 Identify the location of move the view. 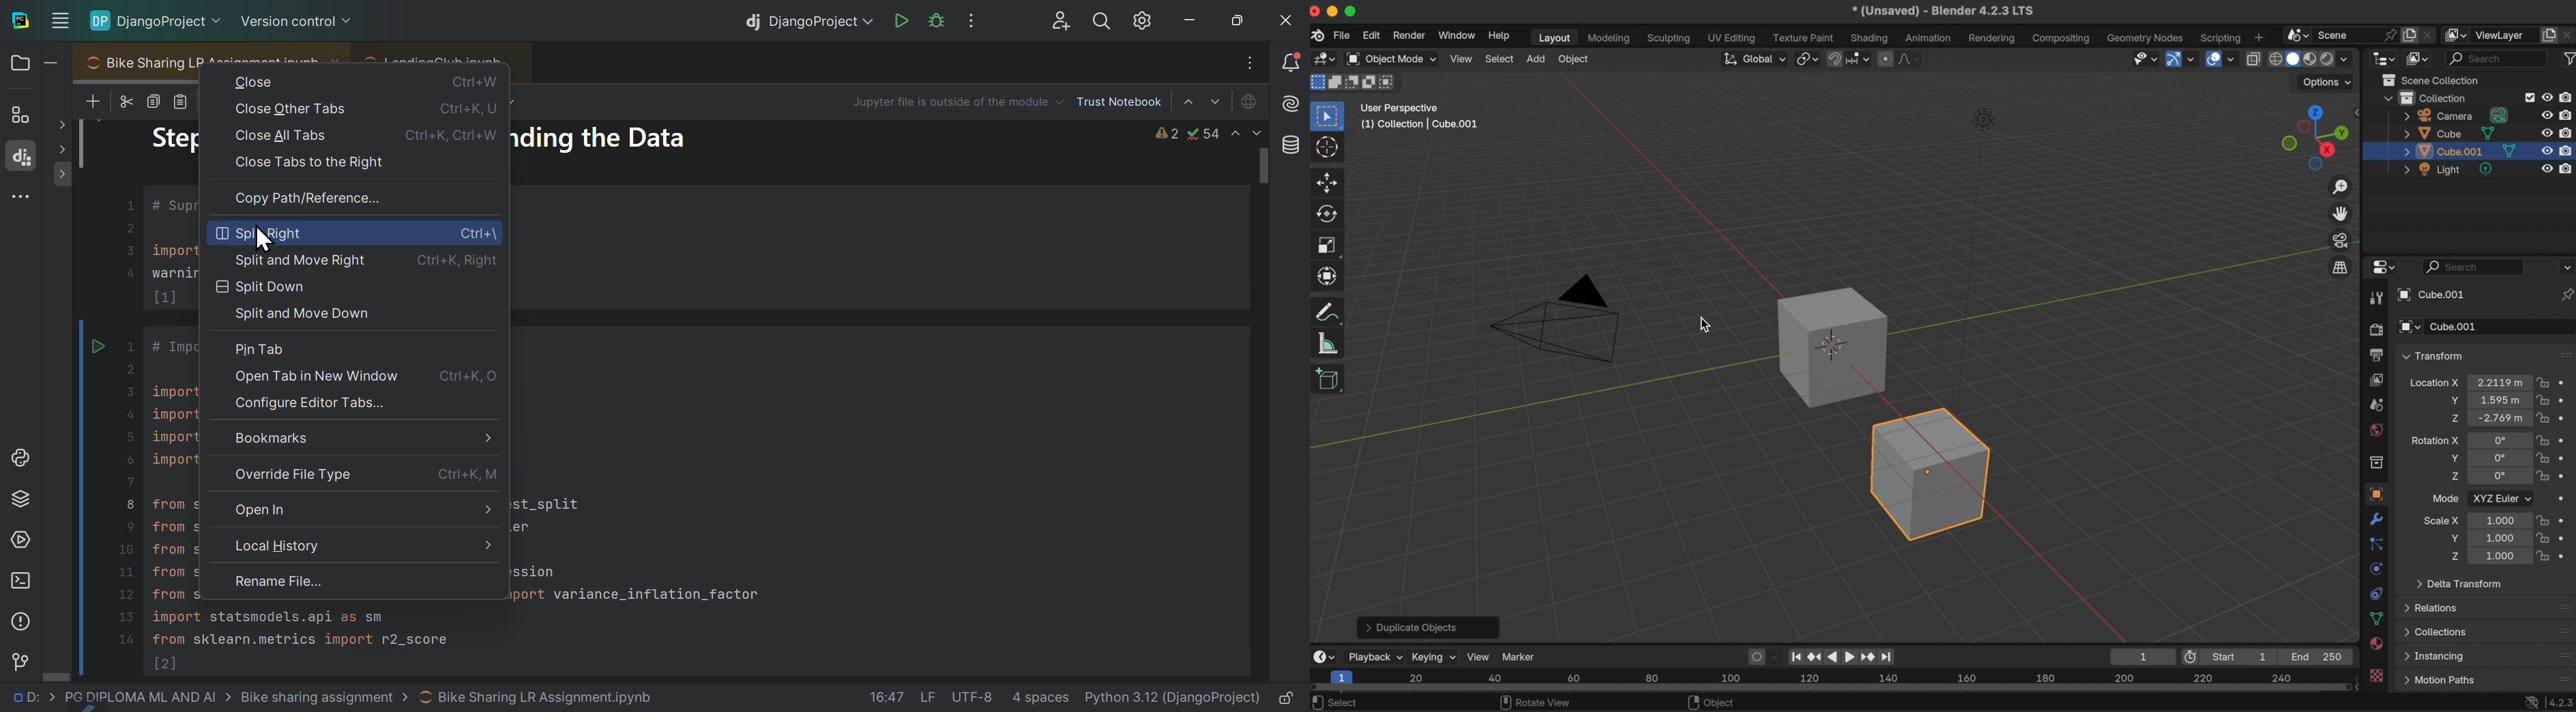
(2341, 213).